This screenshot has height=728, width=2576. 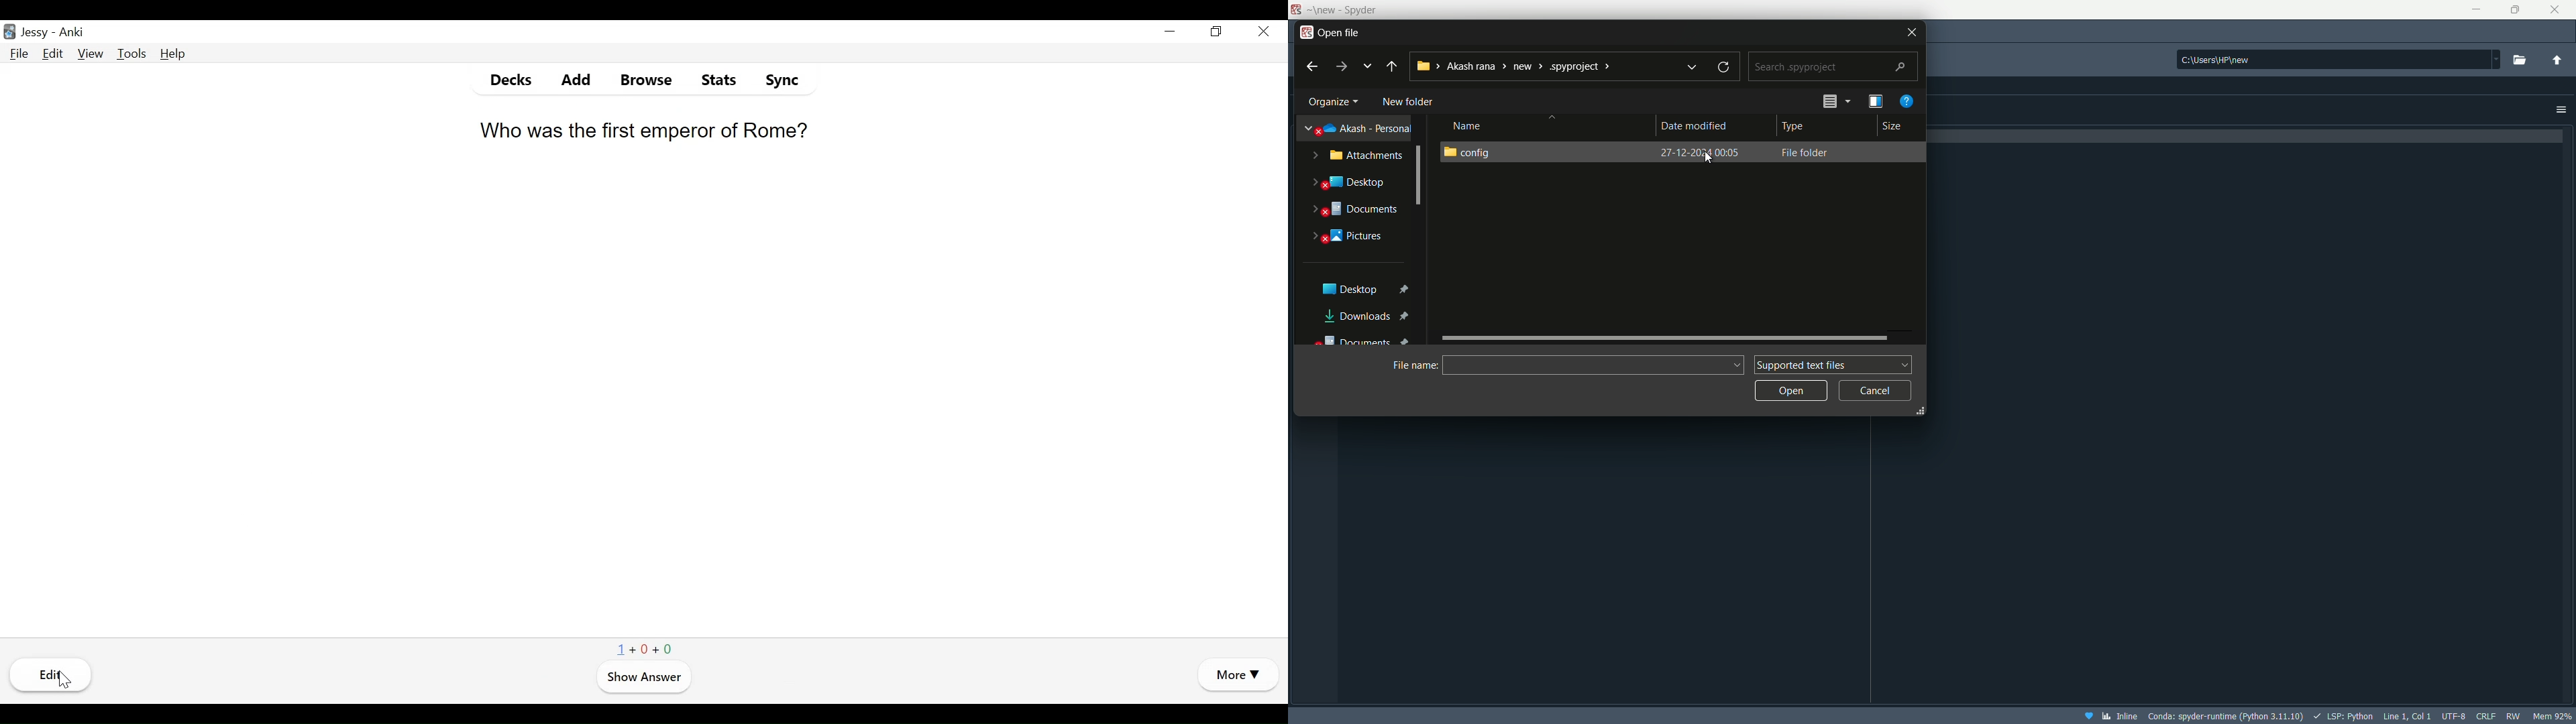 I want to click on folder, so click(x=1683, y=154).